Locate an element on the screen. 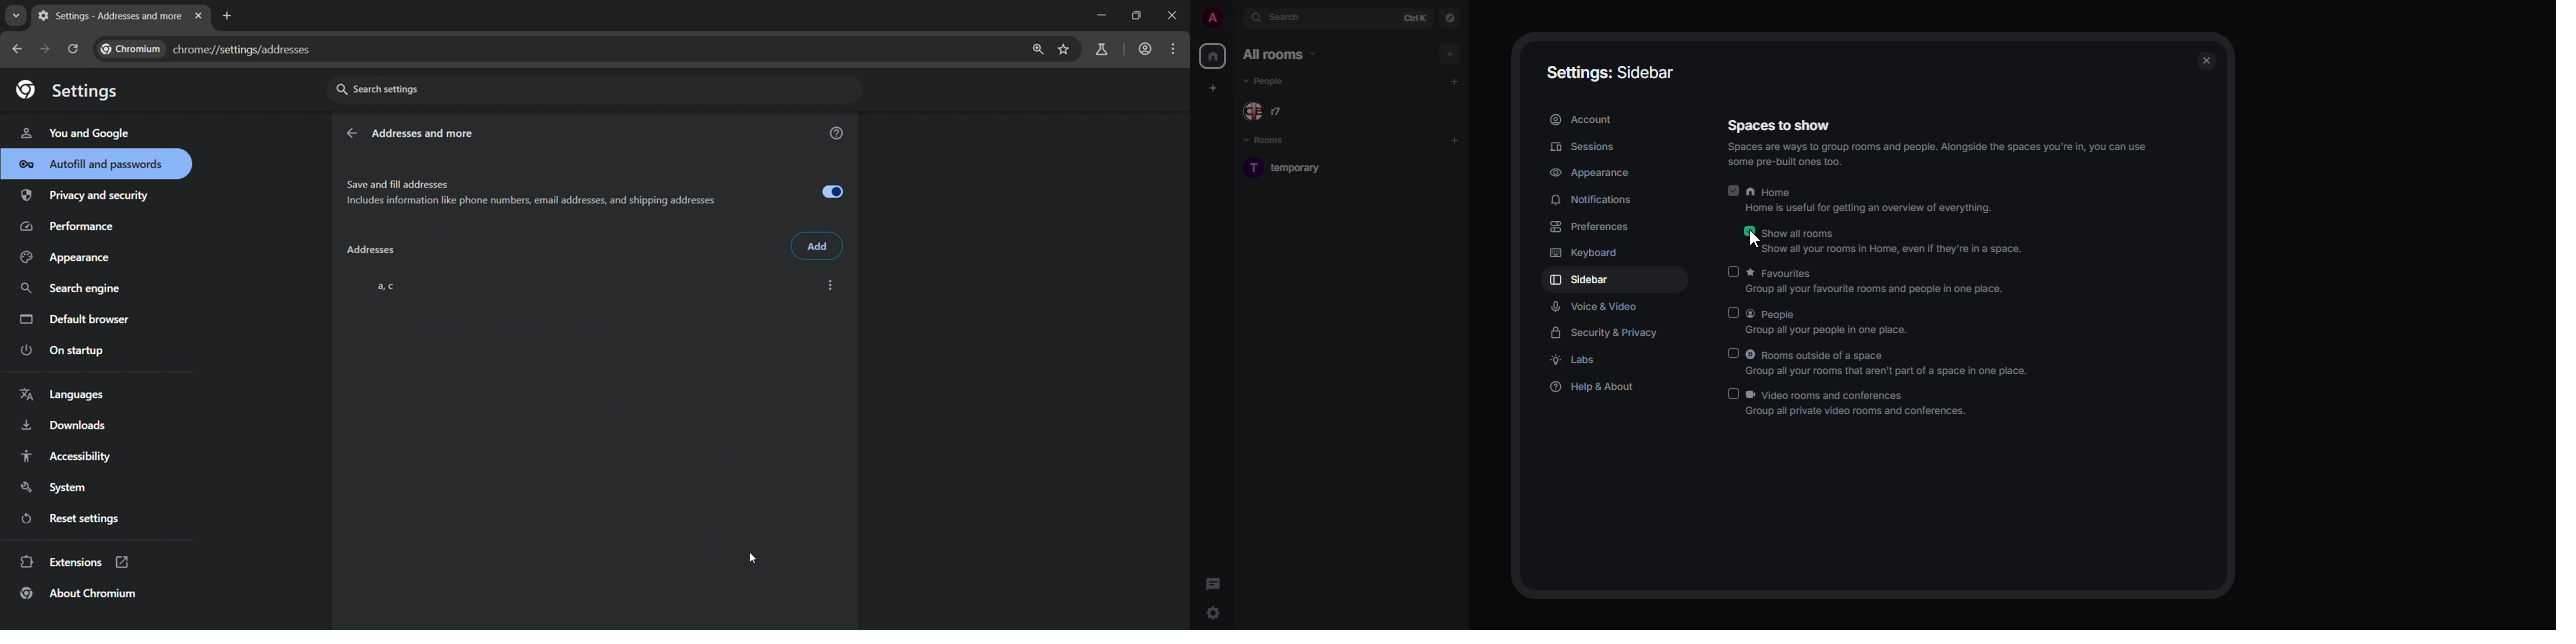 This screenshot has height=644, width=2576. performance is located at coordinates (72, 229).